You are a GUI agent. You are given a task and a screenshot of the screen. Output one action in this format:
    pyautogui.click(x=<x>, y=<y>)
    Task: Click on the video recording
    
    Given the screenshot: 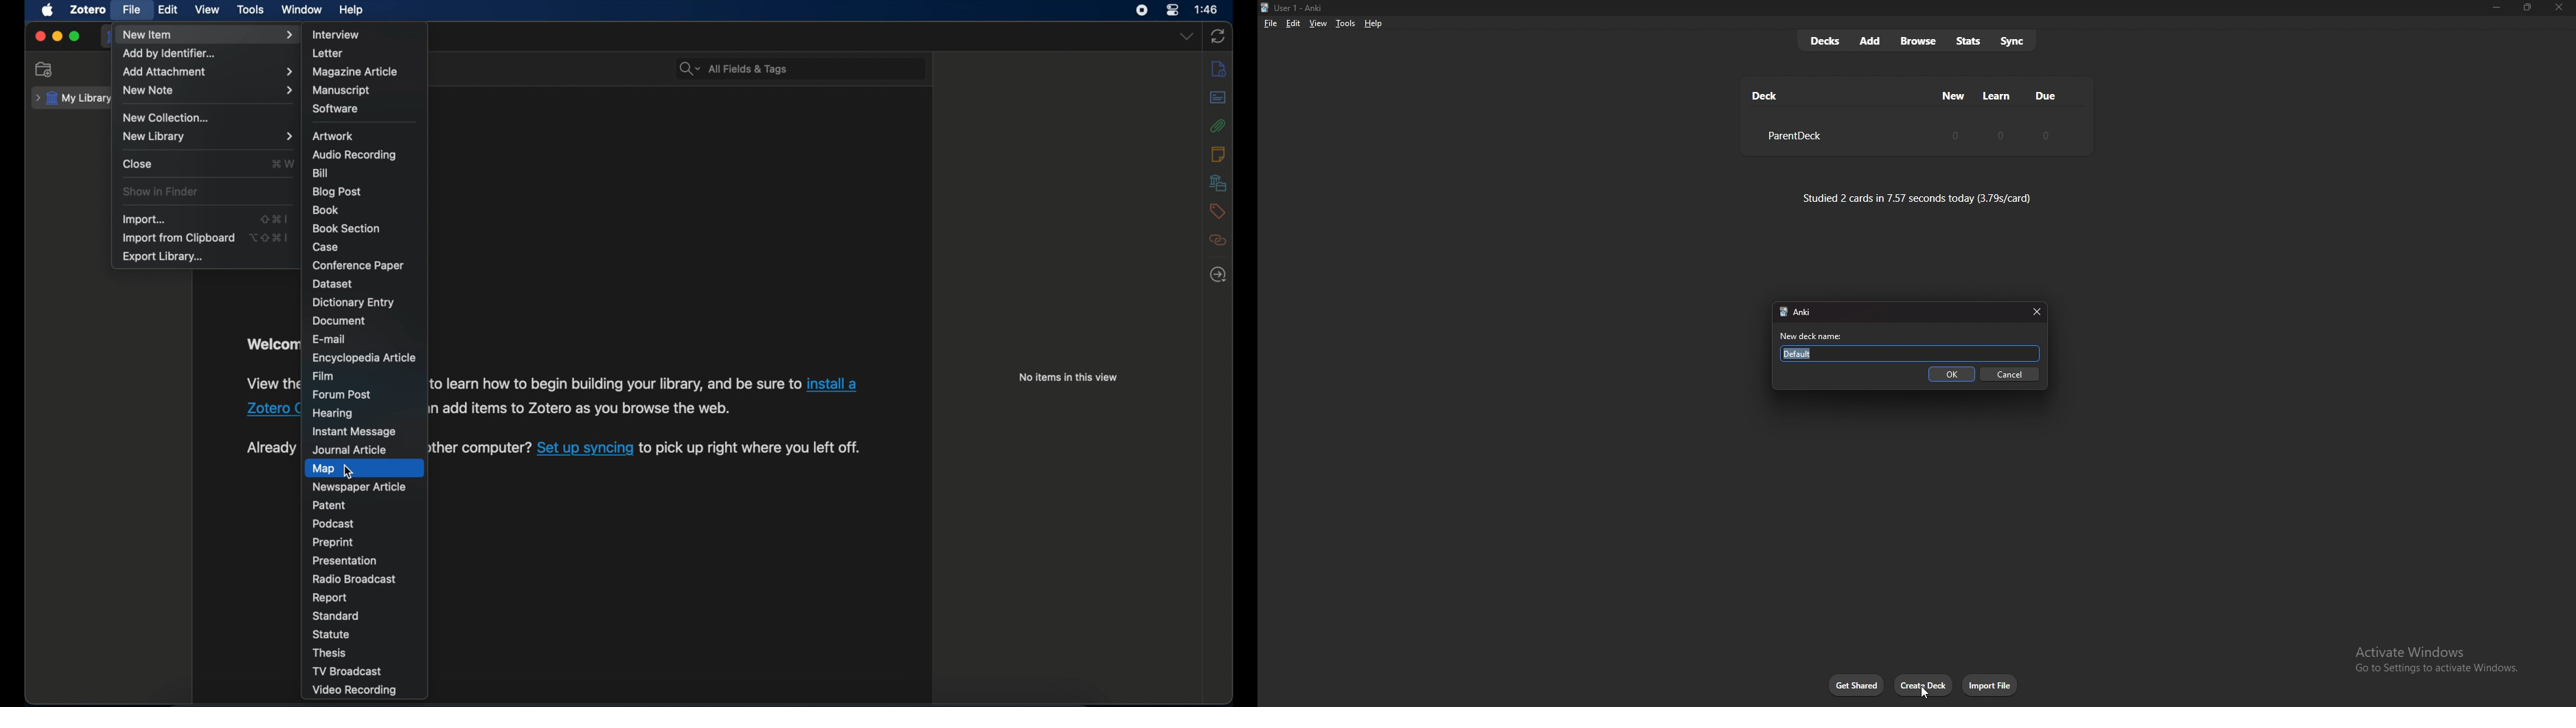 What is the action you would take?
    pyautogui.click(x=354, y=691)
    